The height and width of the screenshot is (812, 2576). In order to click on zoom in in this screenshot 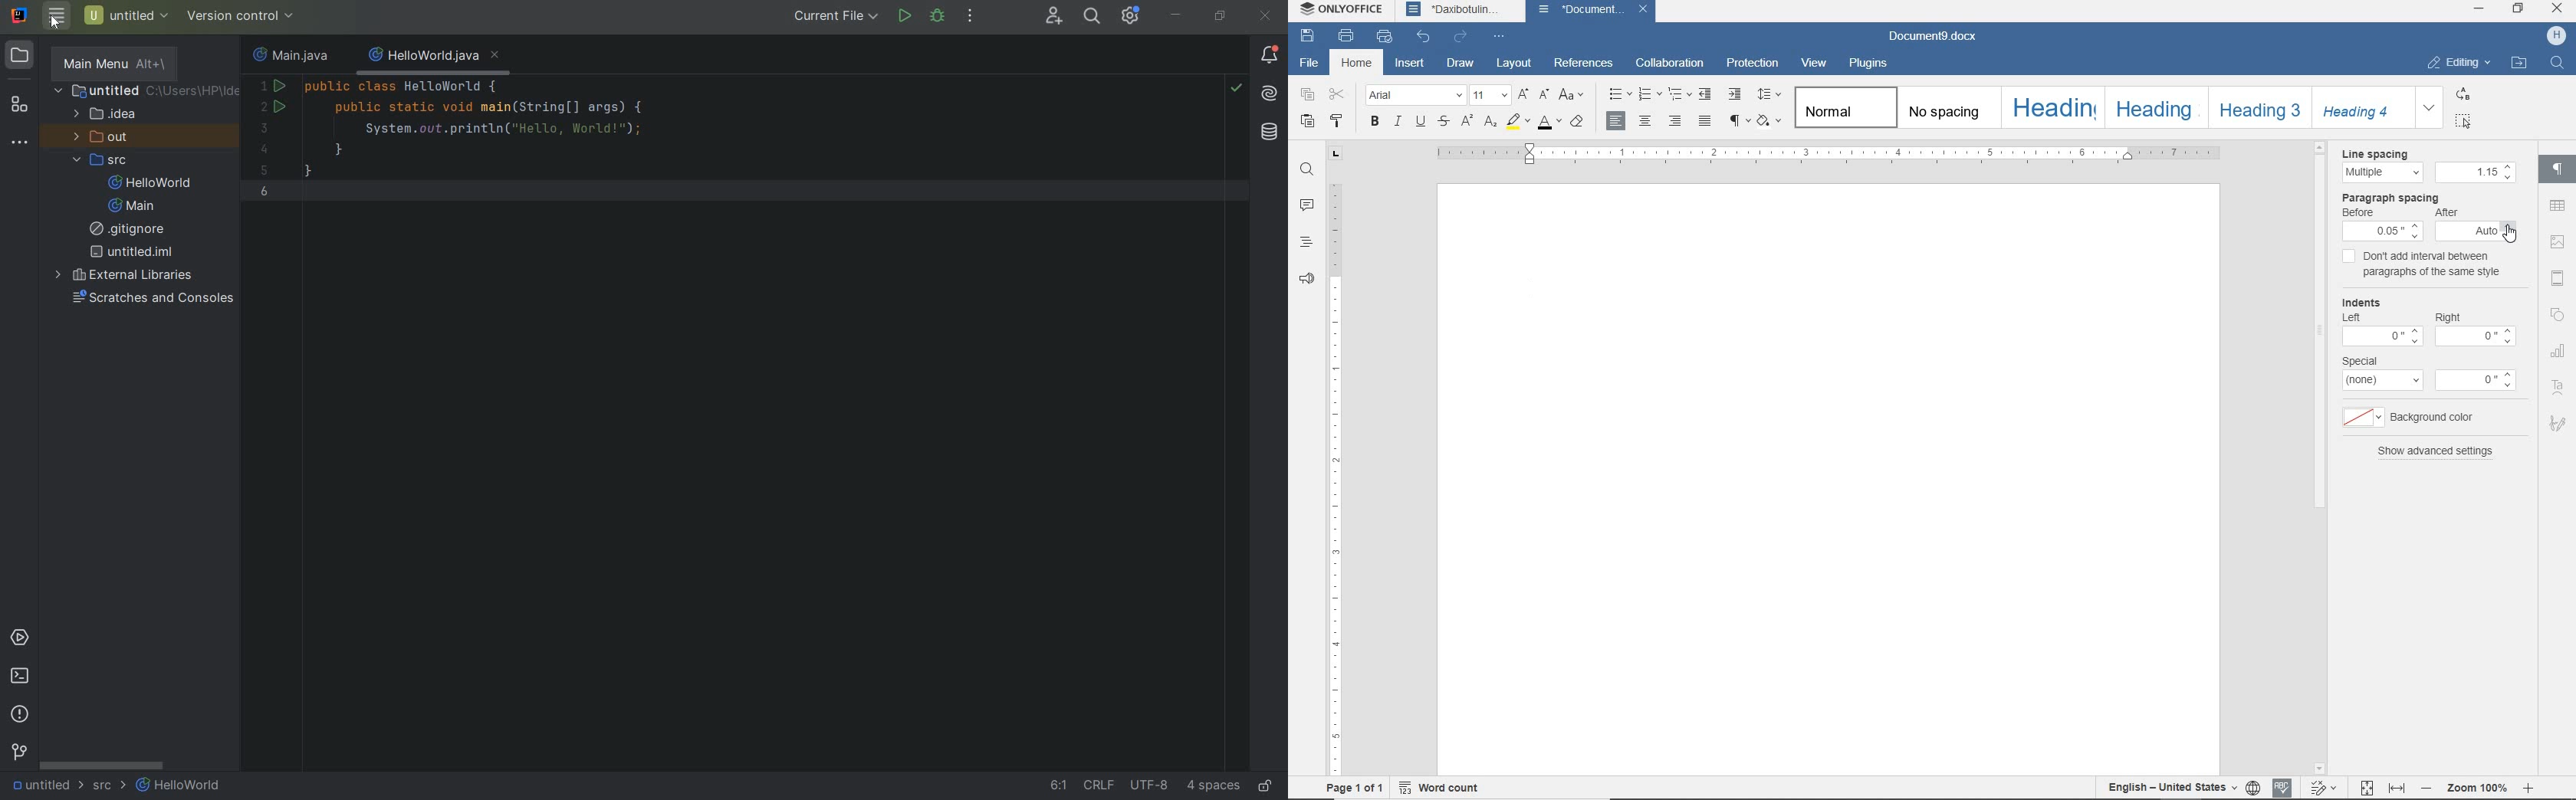, I will do `click(2528, 788)`.